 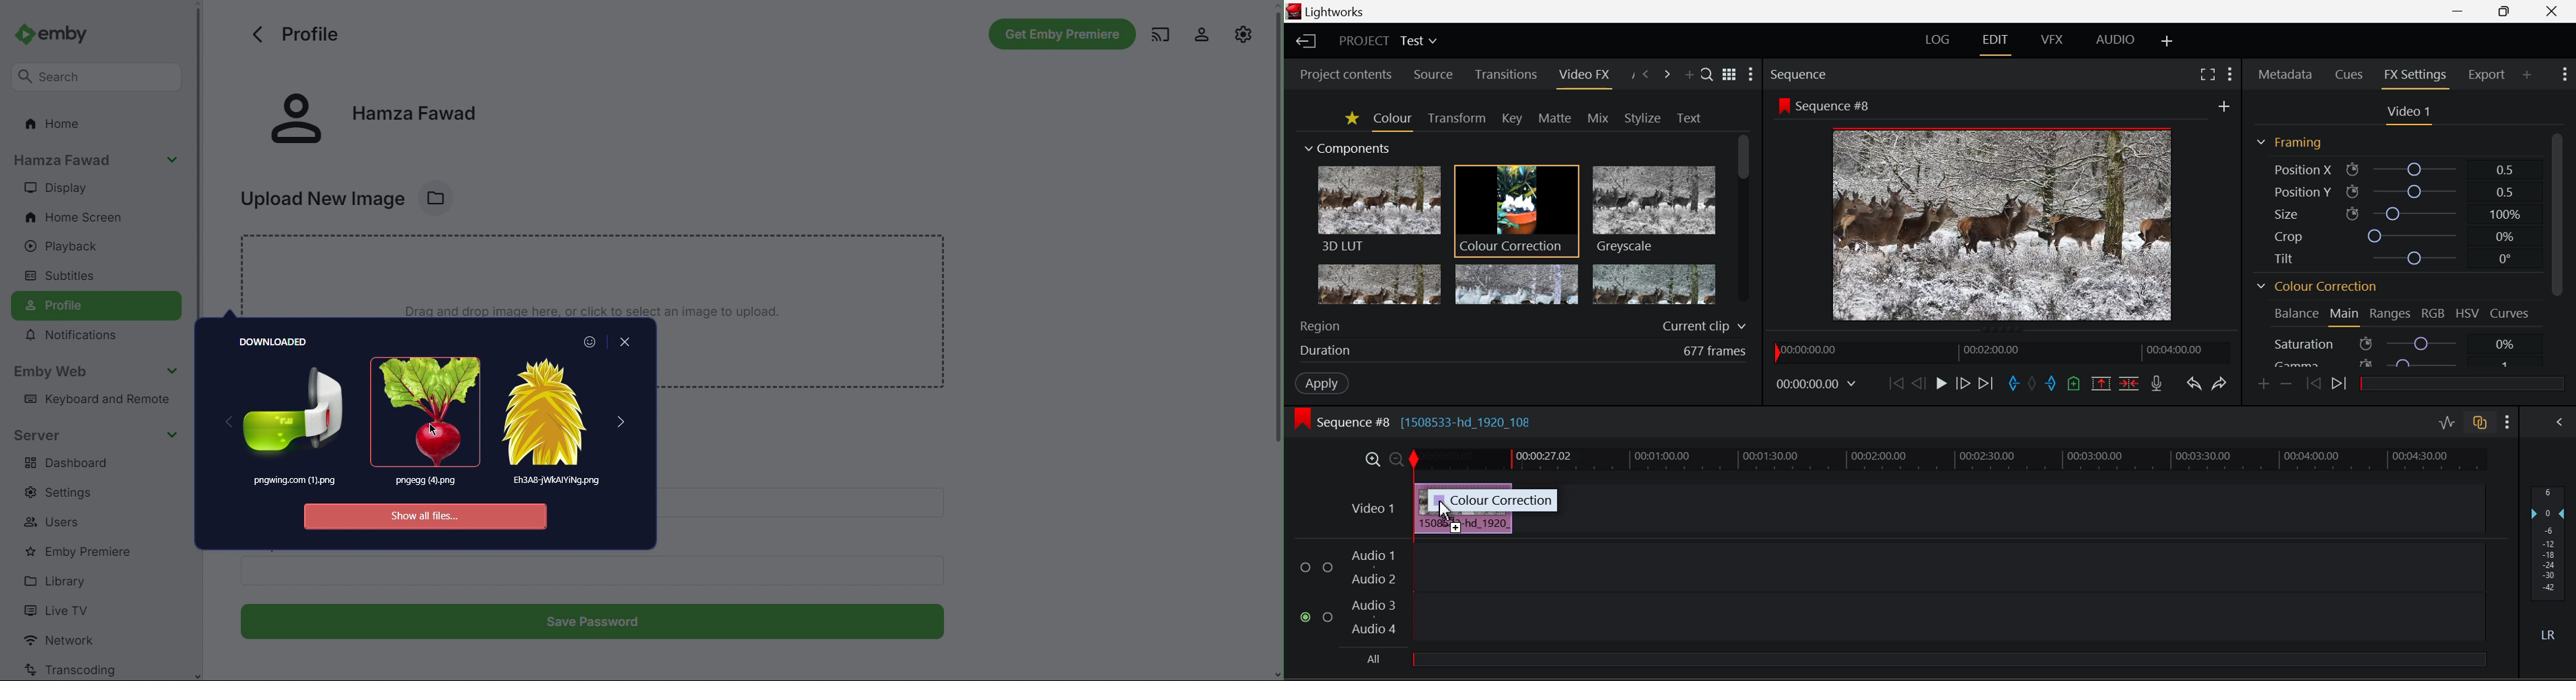 What do you see at coordinates (1392, 120) in the screenshot?
I see `Colour Tab Open` at bounding box center [1392, 120].